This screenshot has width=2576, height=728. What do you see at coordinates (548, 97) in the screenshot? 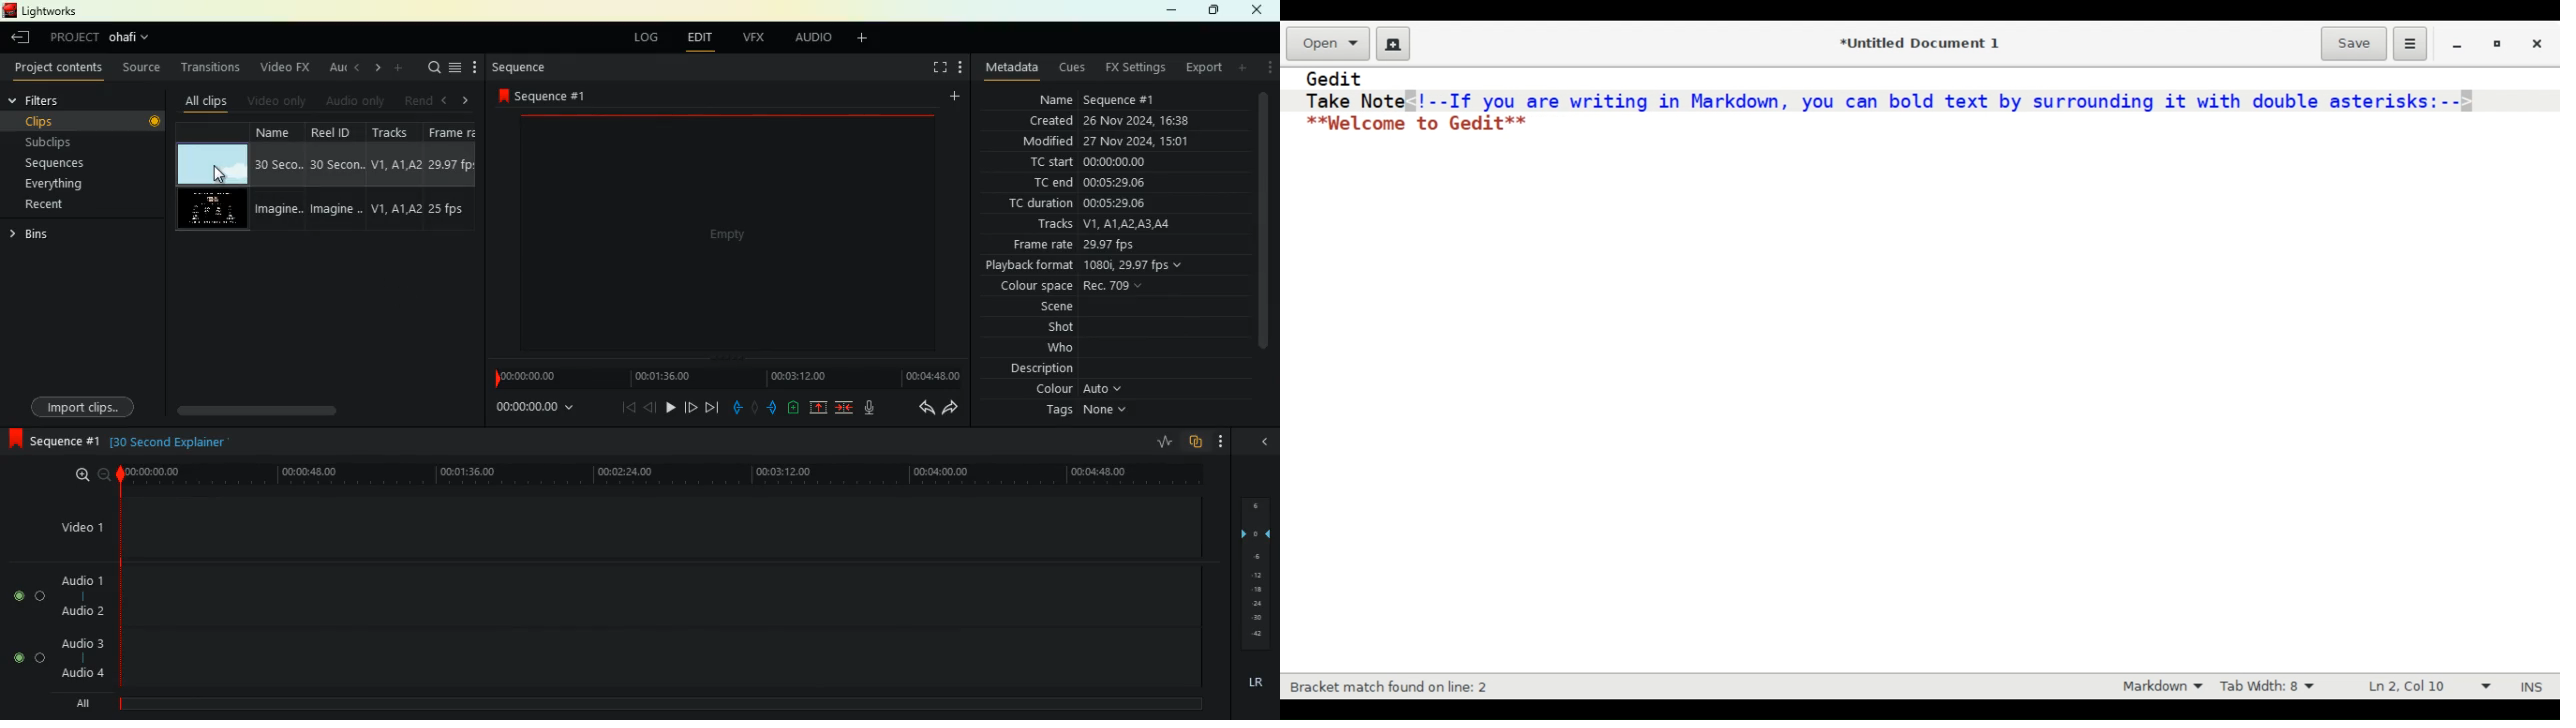
I see `sequence` at bounding box center [548, 97].